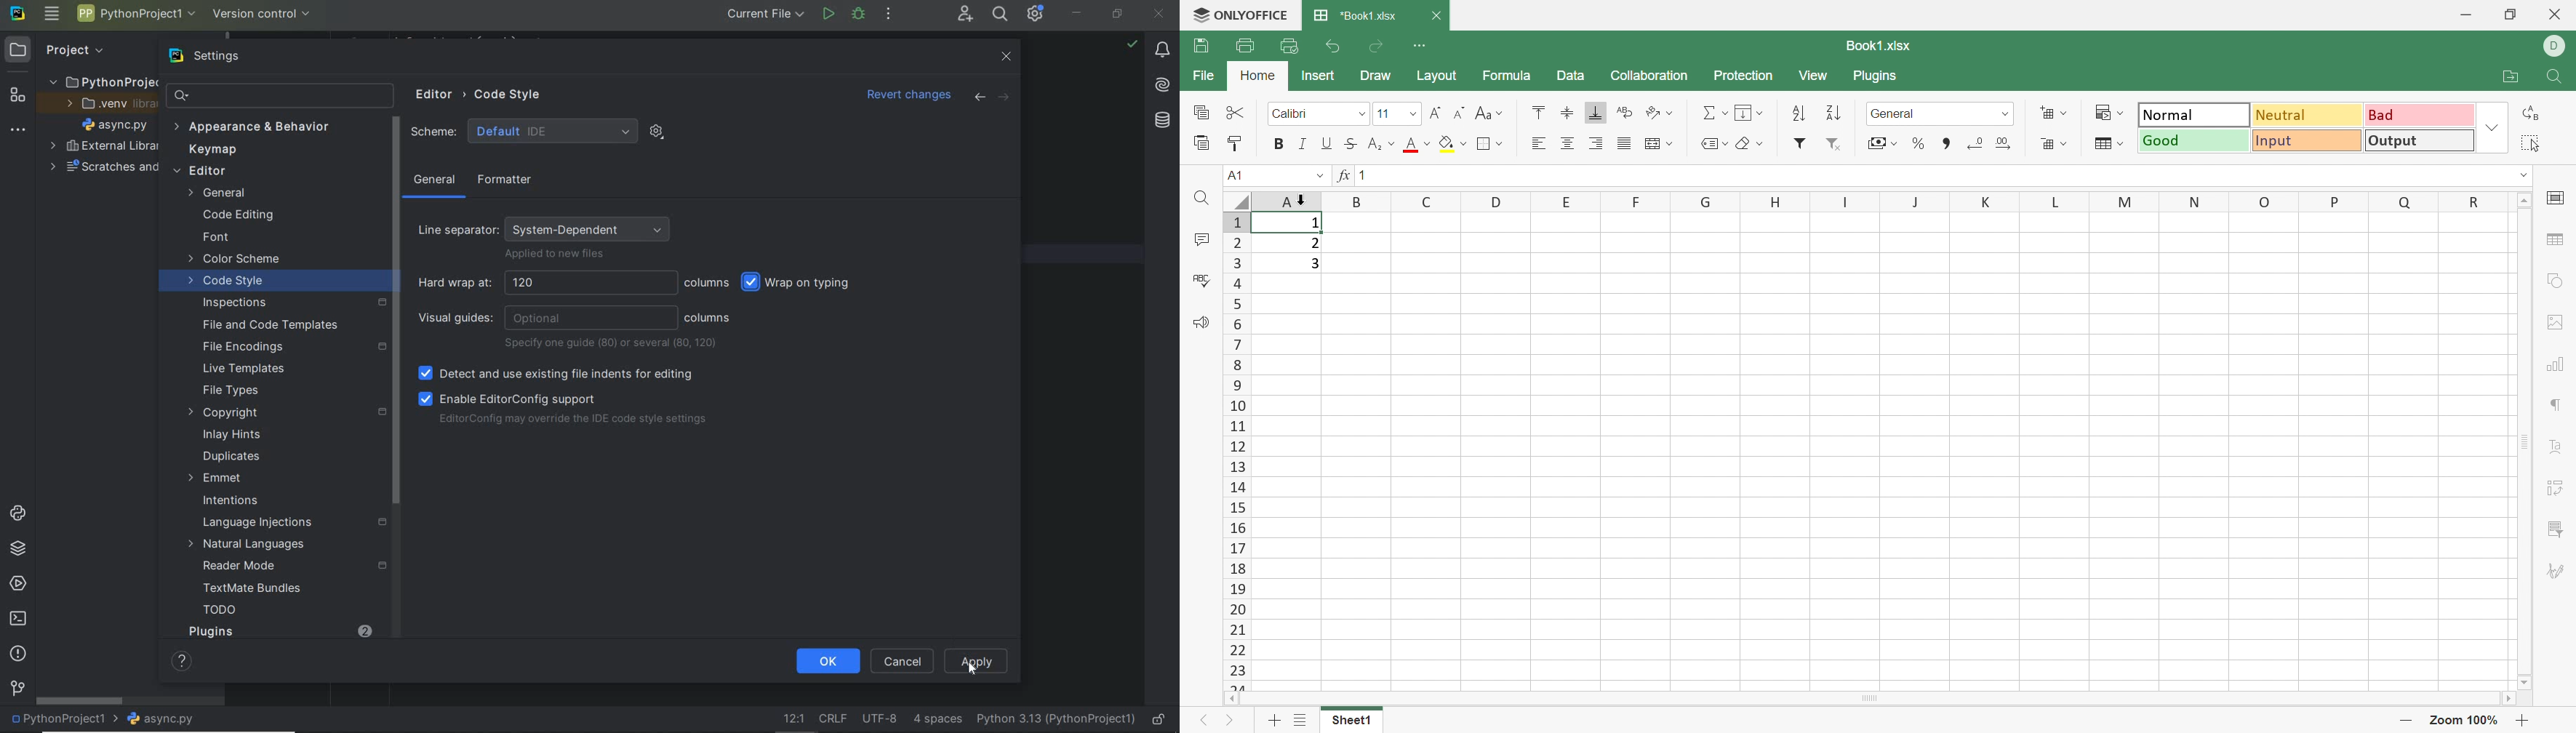 The width and height of the screenshot is (2576, 756). Describe the element at coordinates (557, 374) in the screenshot. I see `Detect and use existing file indents for editing` at that location.